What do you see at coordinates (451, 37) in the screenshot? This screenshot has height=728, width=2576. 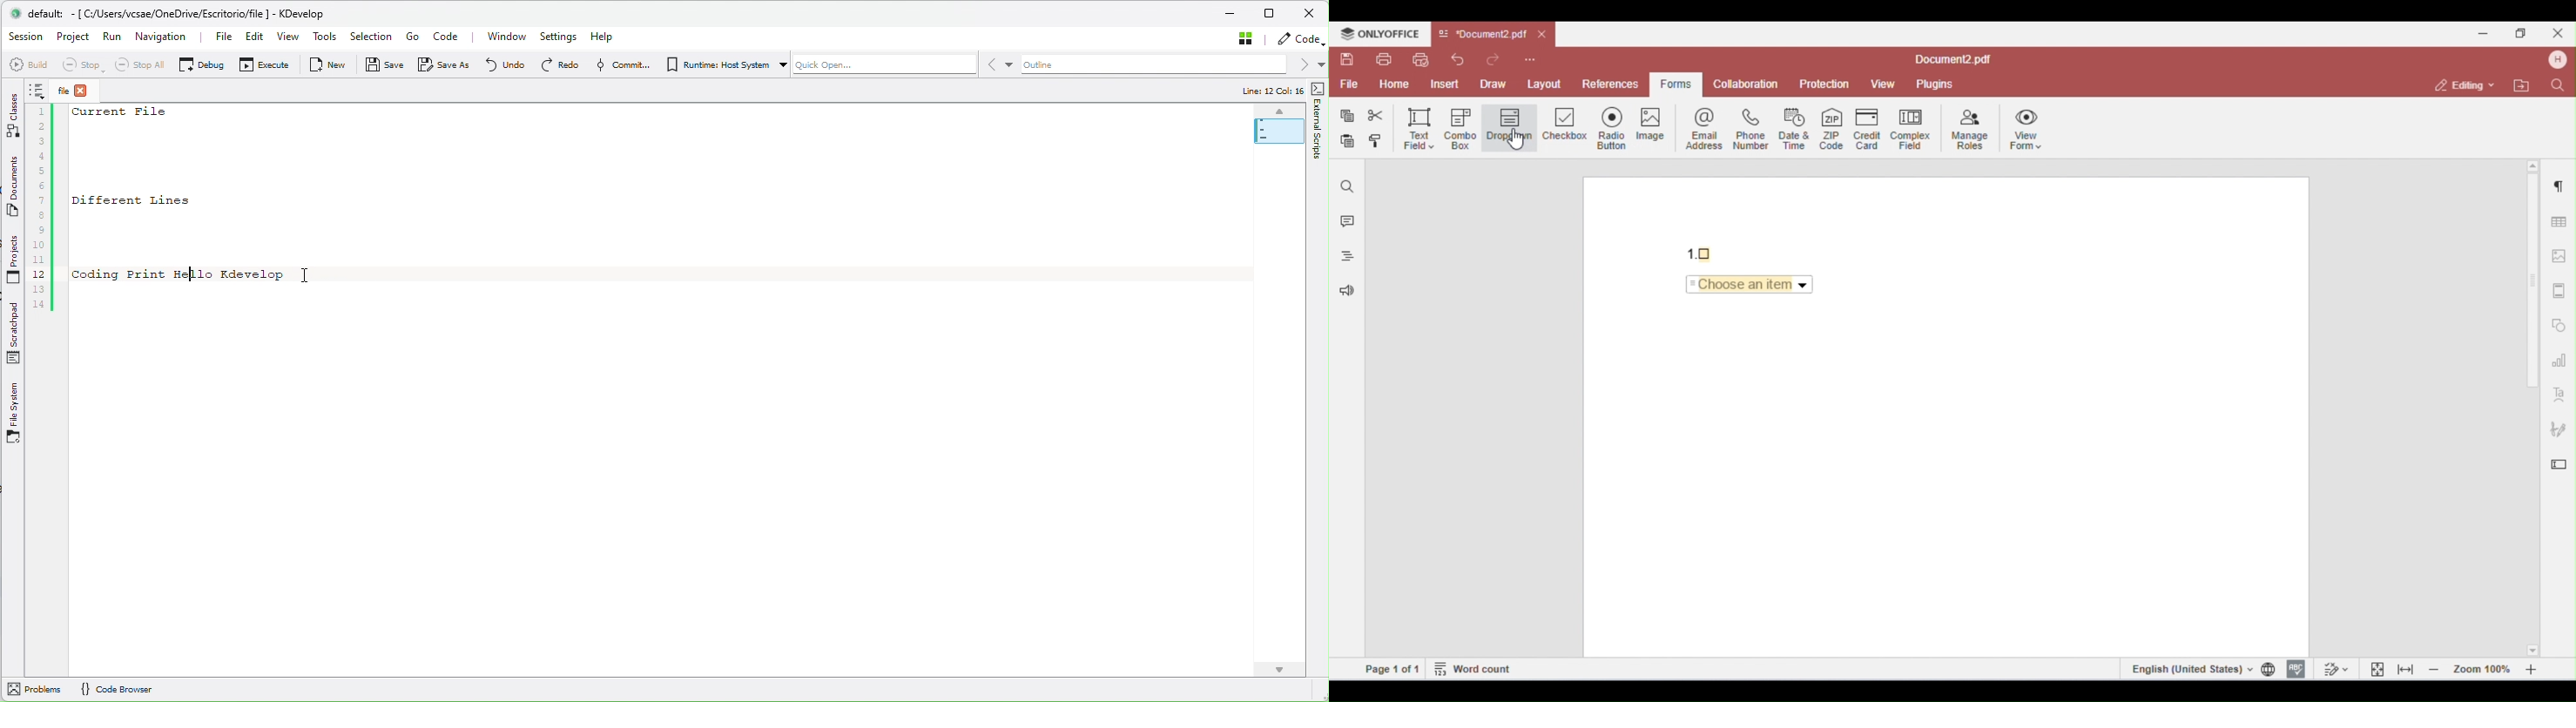 I see `Code` at bounding box center [451, 37].